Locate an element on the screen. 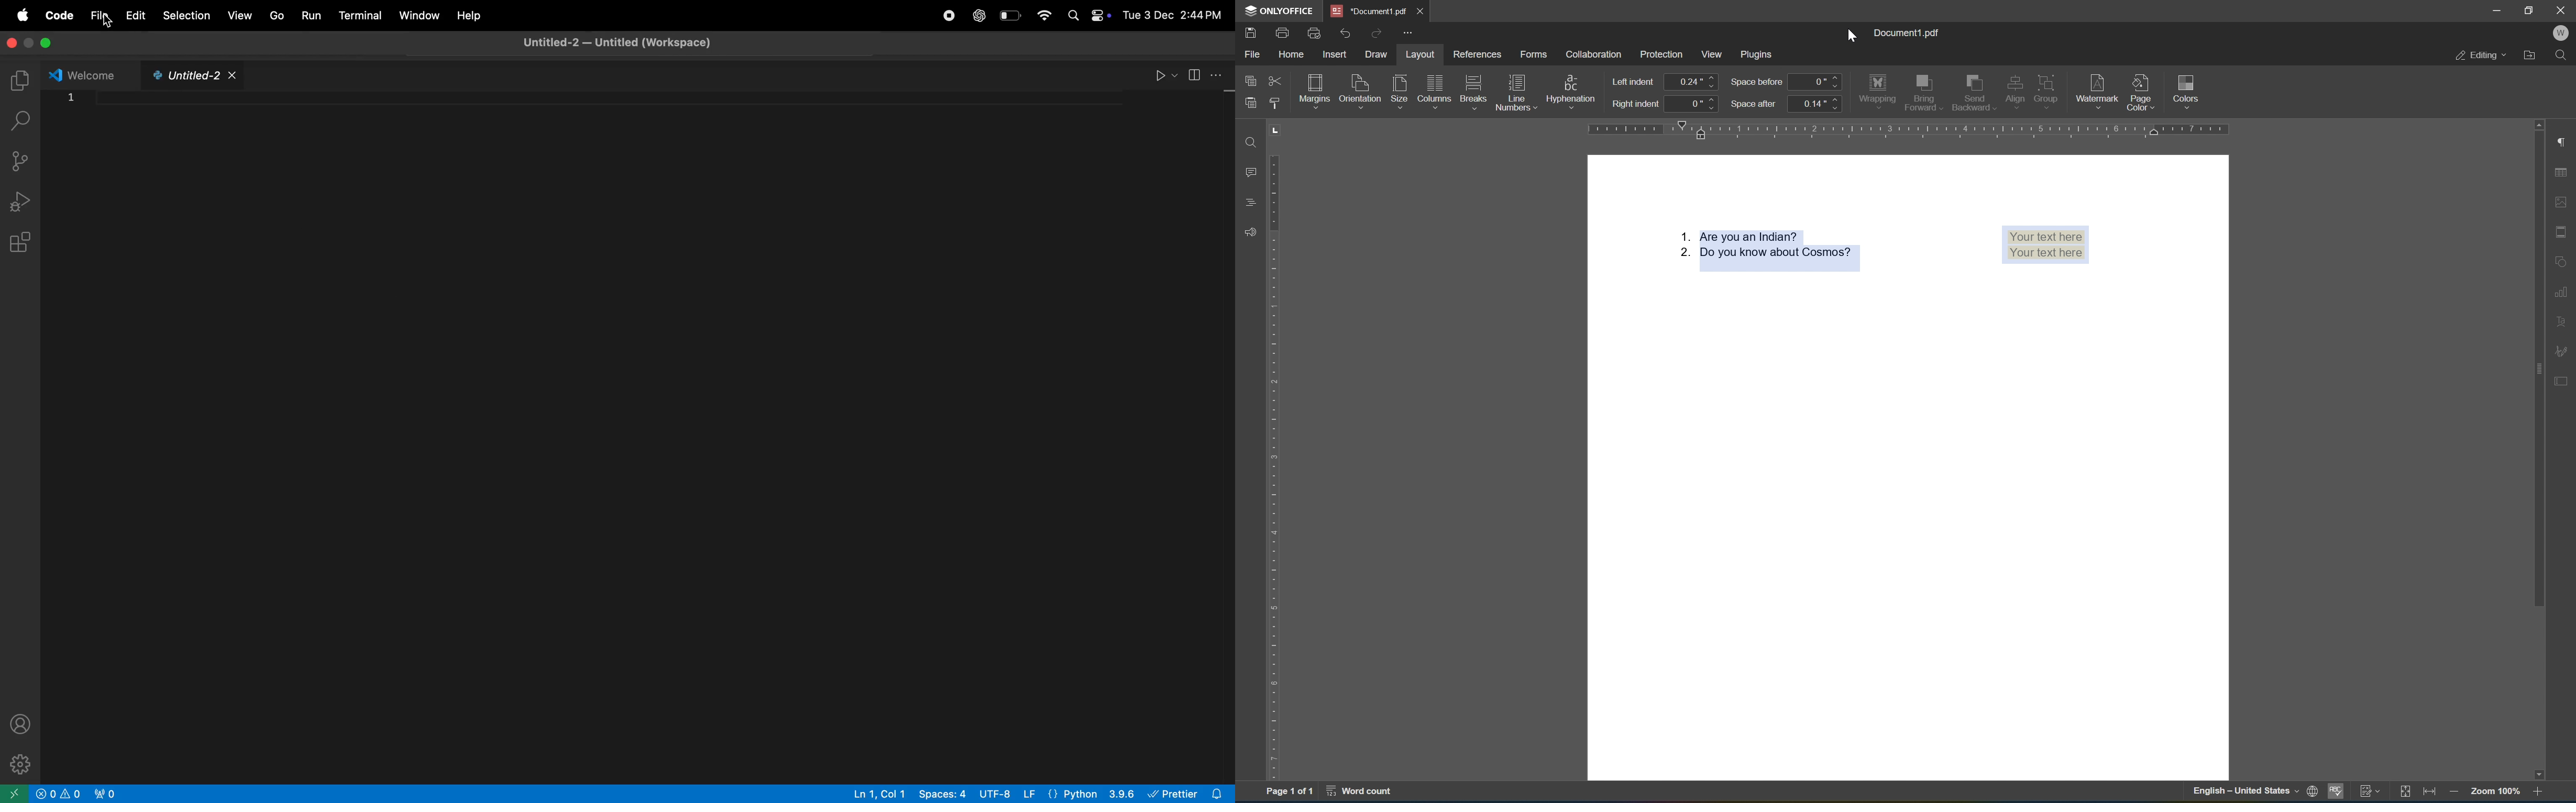 The image size is (2576, 812). record is located at coordinates (948, 16).